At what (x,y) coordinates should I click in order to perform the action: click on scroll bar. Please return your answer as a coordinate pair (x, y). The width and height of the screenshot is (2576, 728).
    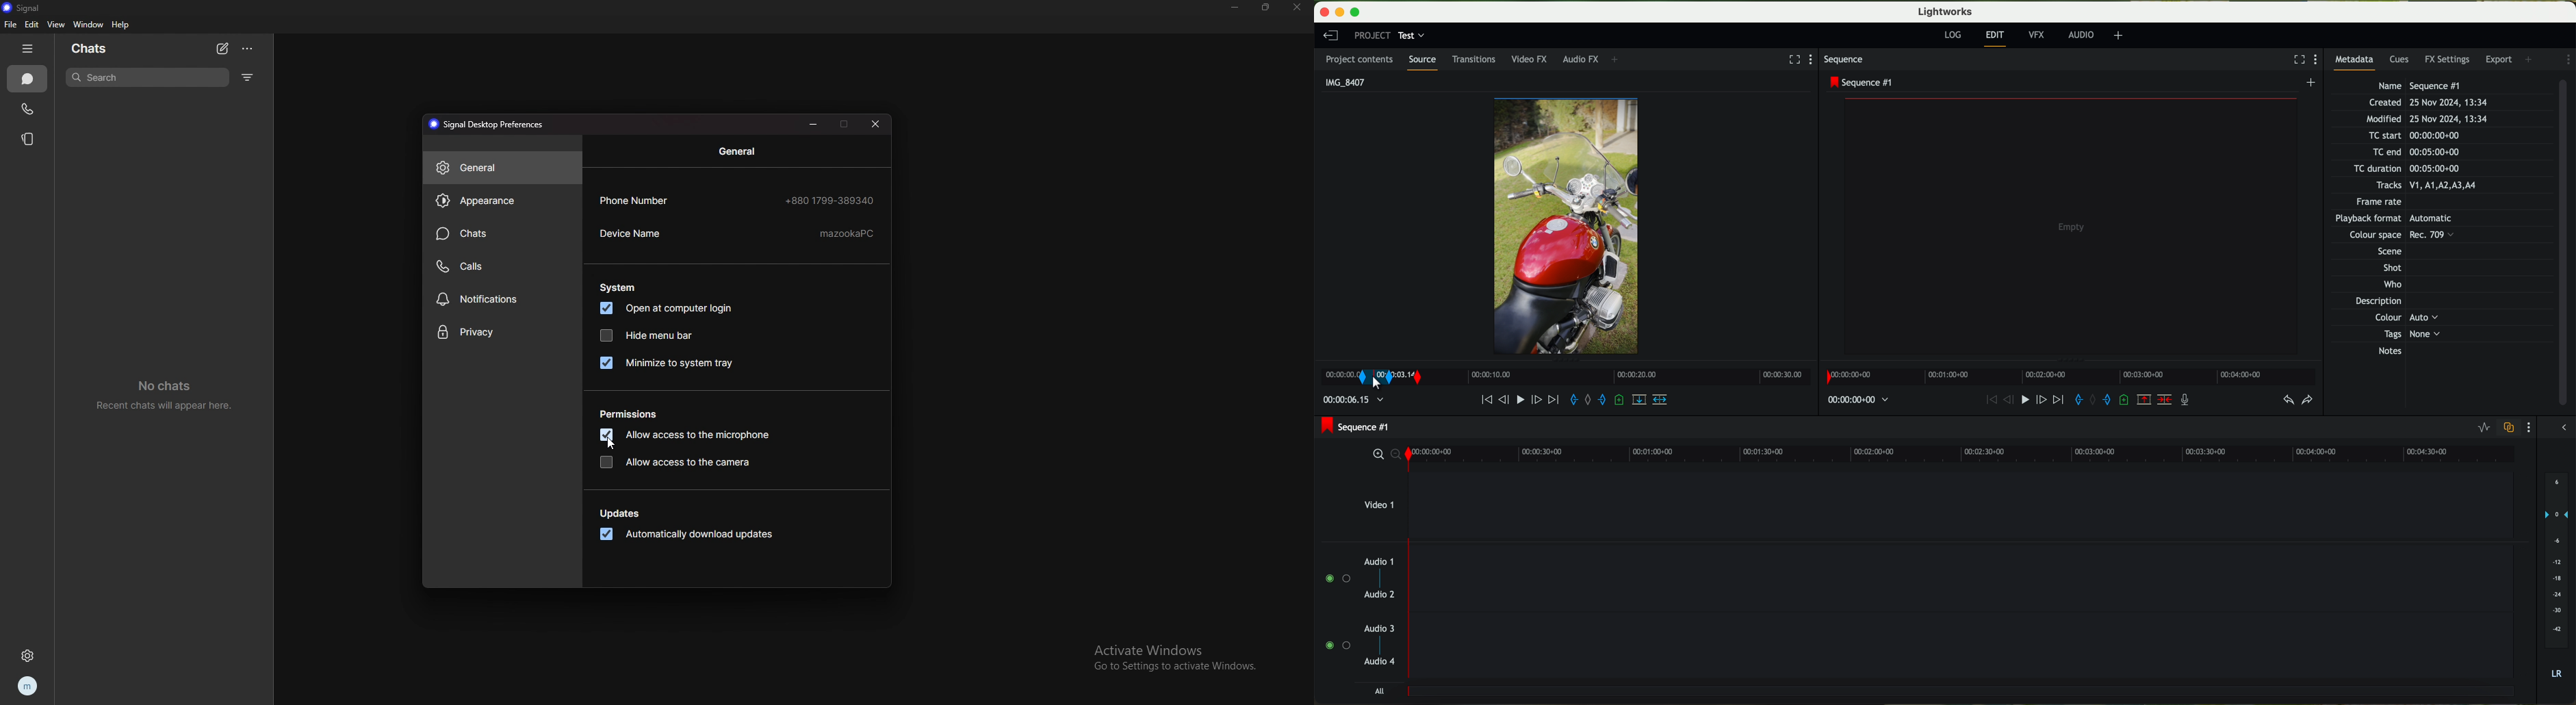
    Looking at the image, I should click on (2568, 244).